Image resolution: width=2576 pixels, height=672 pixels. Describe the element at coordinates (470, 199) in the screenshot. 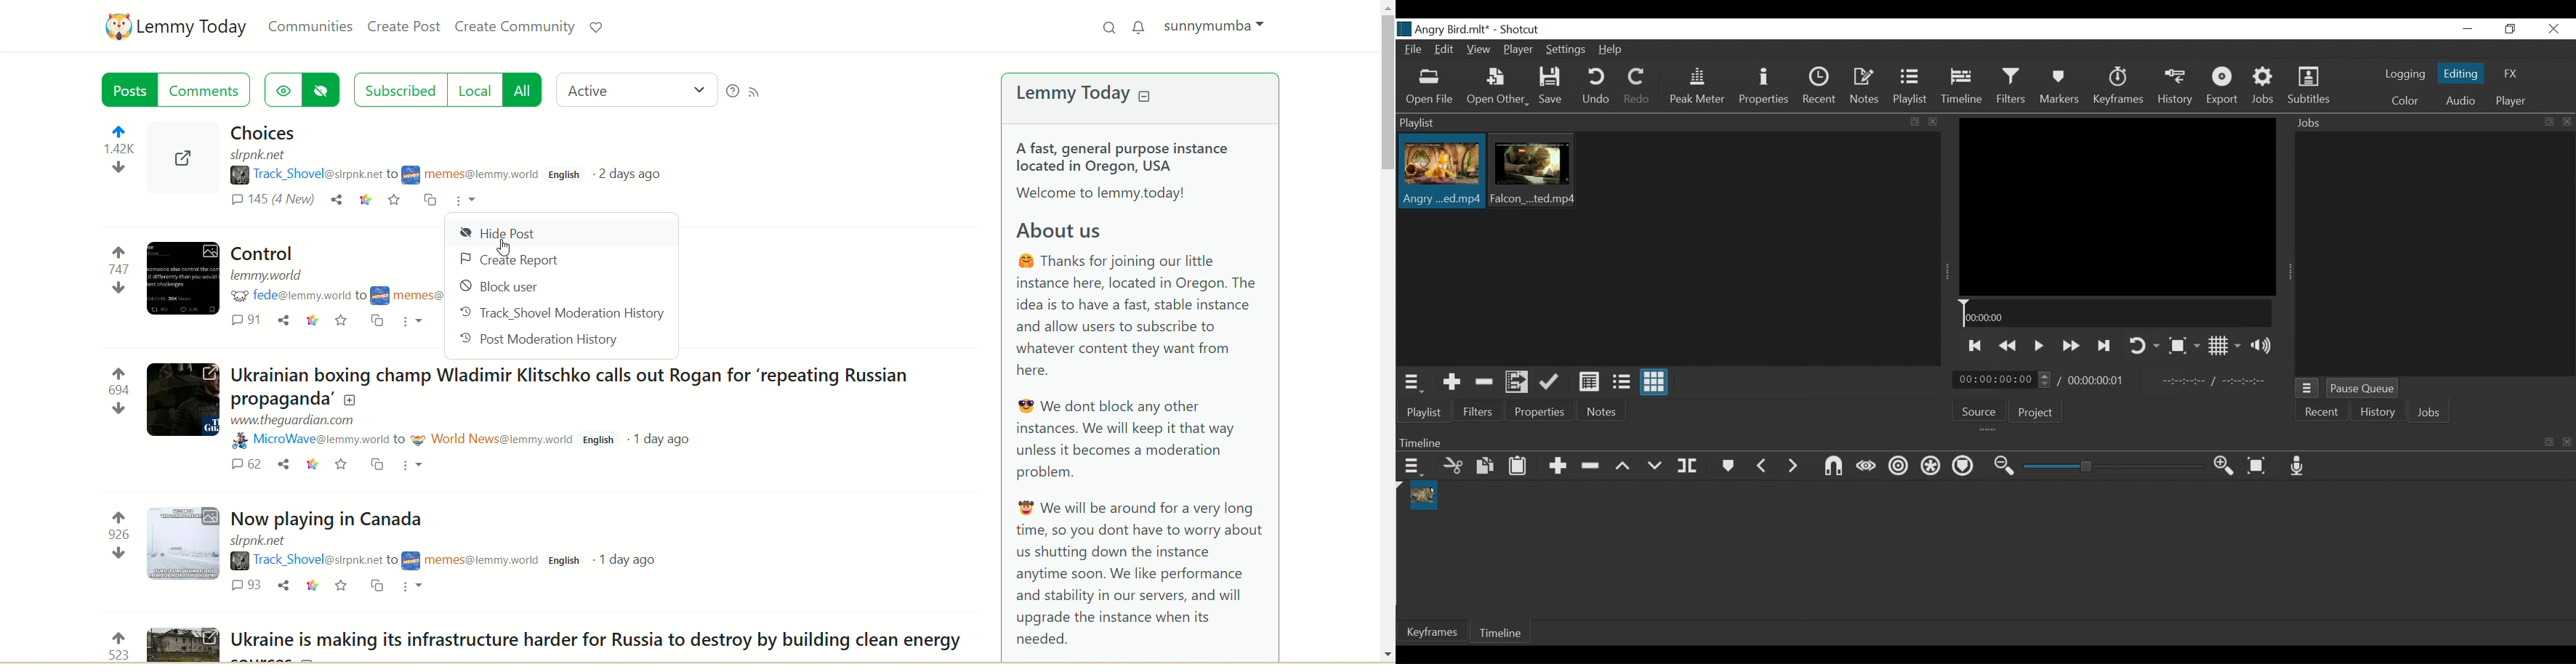

I see `more` at that location.